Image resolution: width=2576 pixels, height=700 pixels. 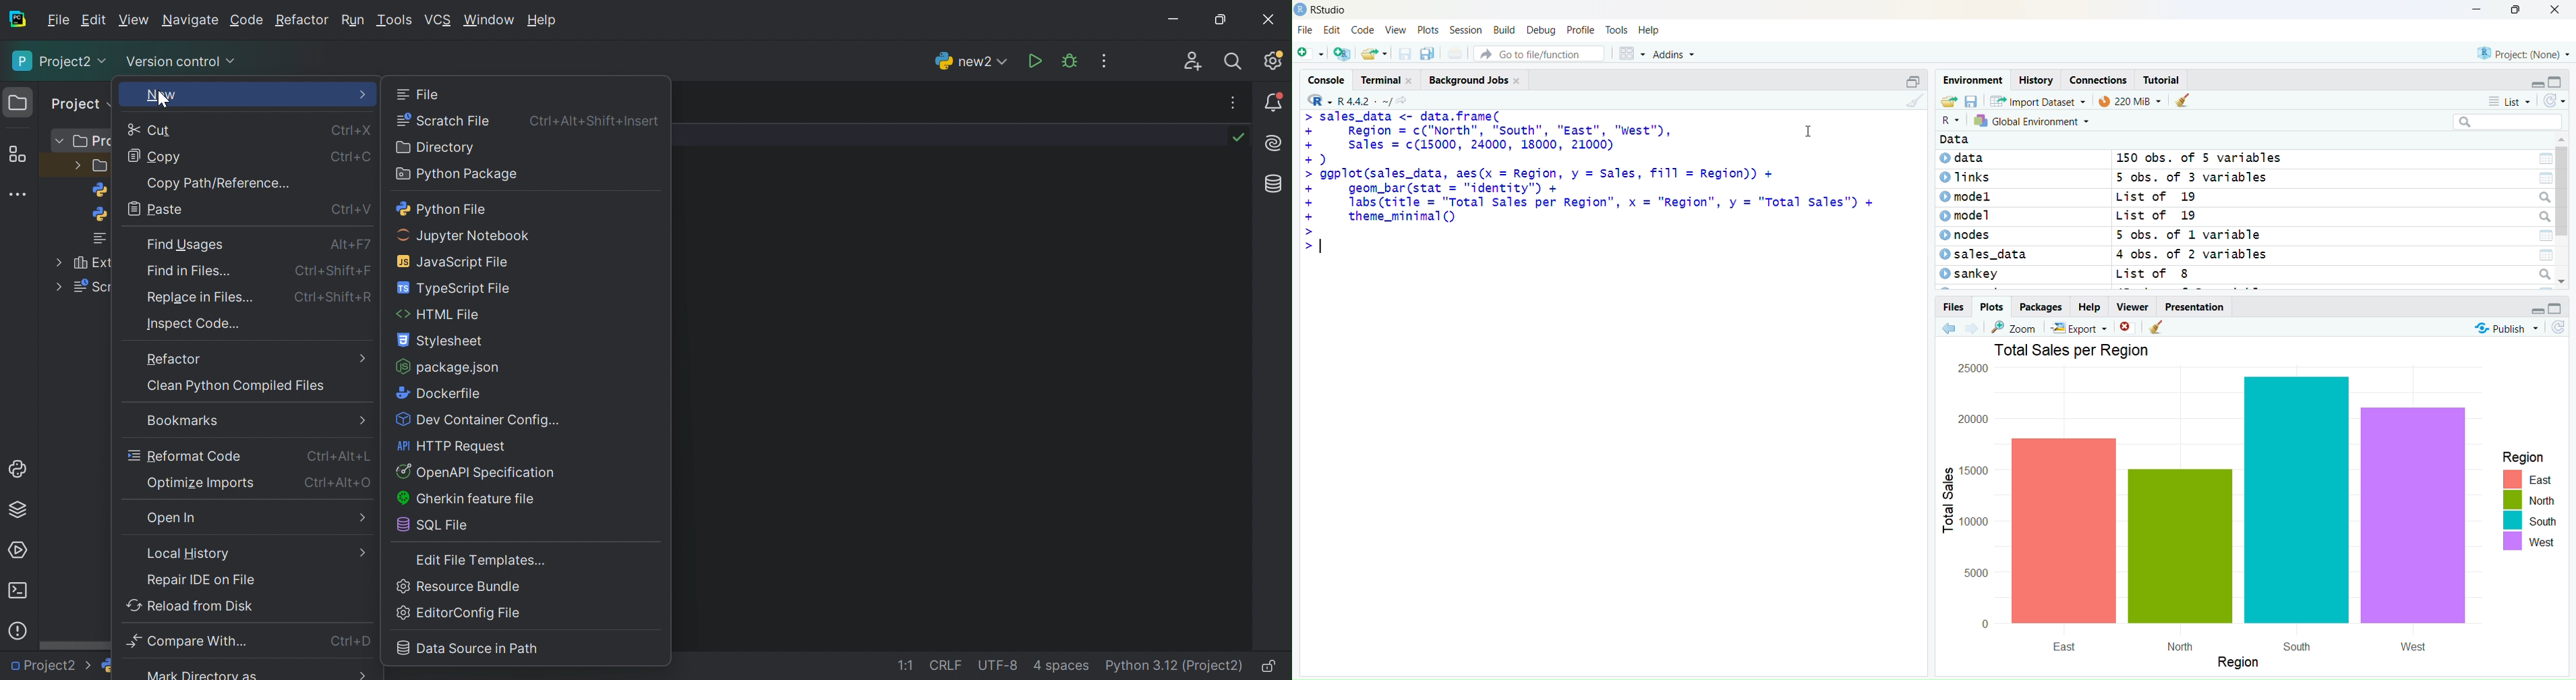 What do you see at coordinates (1472, 82) in the screenshot?
I see `Background Jobs` at bounding box center [1472, 82].